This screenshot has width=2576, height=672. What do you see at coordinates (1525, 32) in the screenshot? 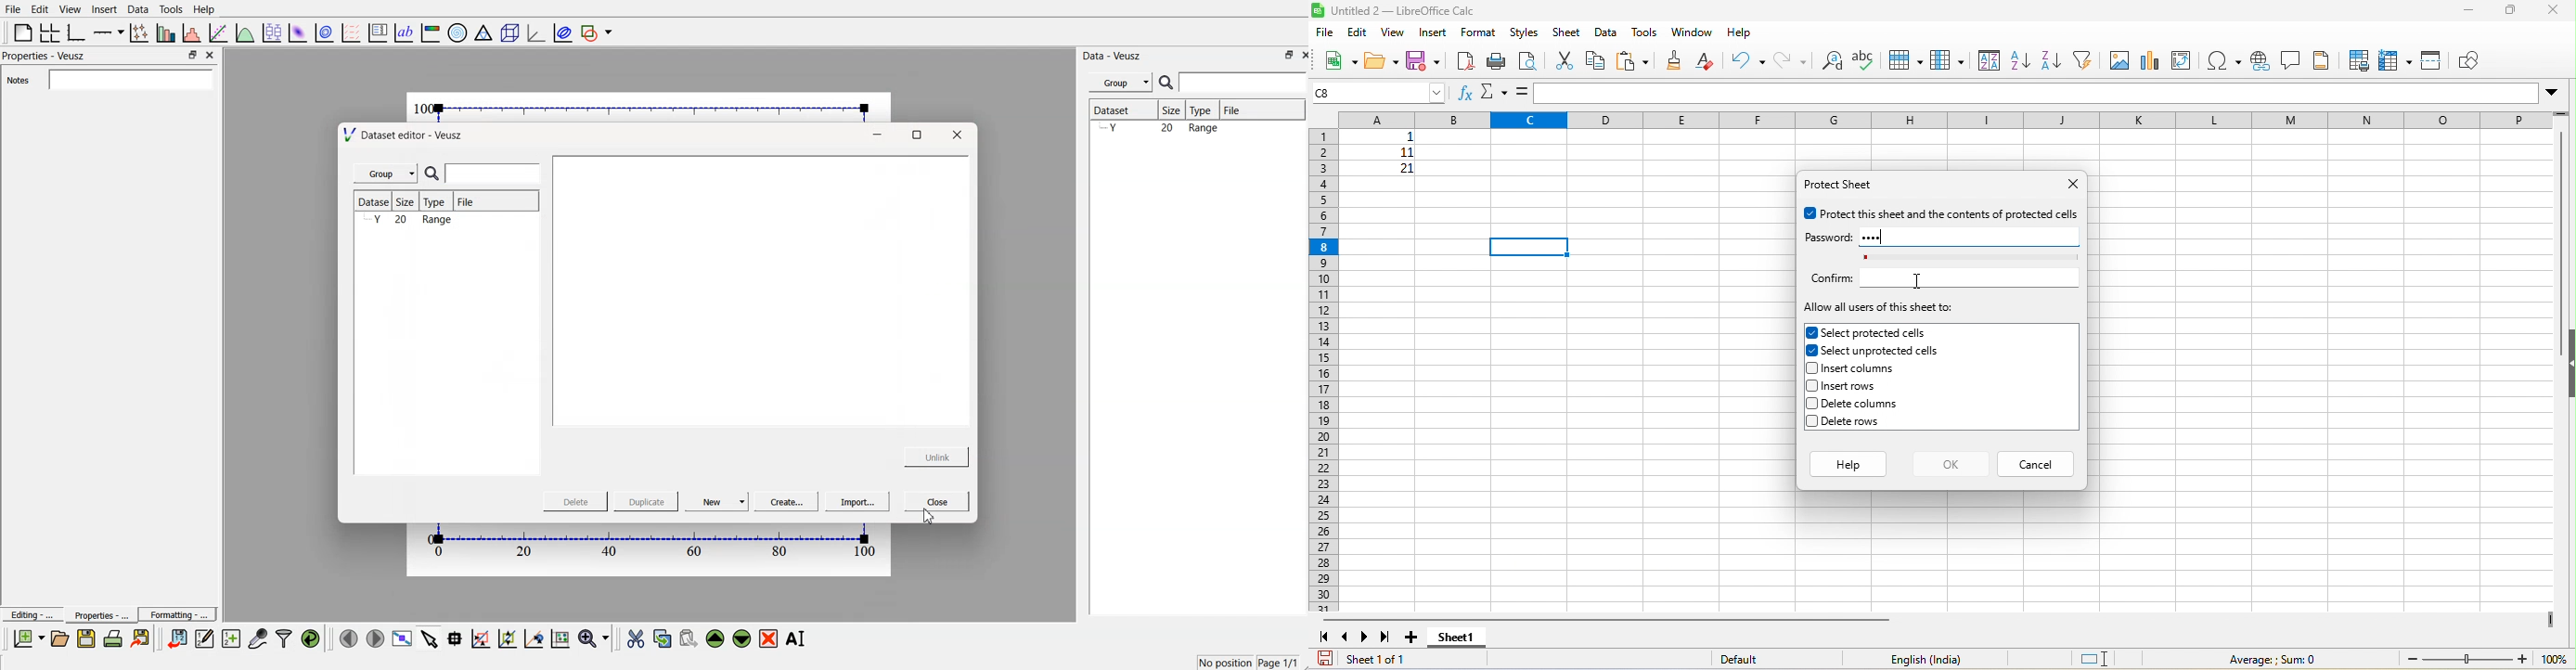
I see `styles` at bounding box center [1525, 32].